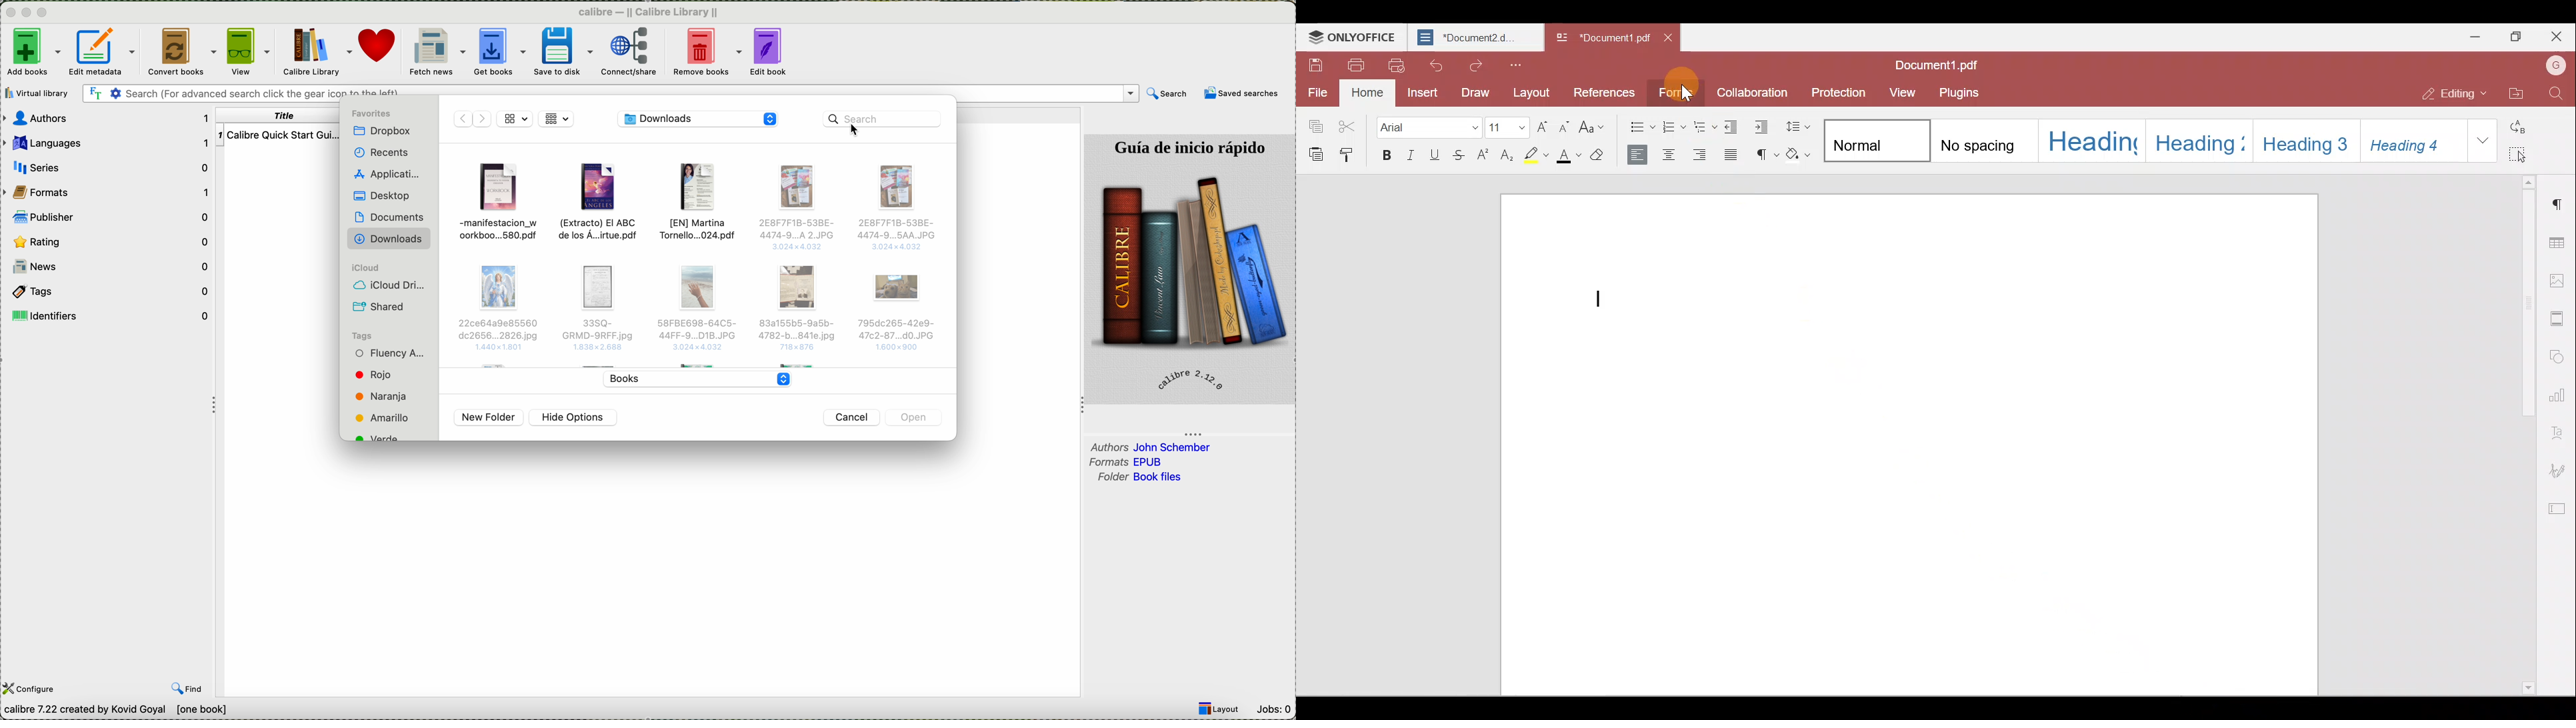 The image size is (2576, 728). Describe the element at coordinates (1352, 36) in the screenshot. I see `ONLYOFFICE` at that location.